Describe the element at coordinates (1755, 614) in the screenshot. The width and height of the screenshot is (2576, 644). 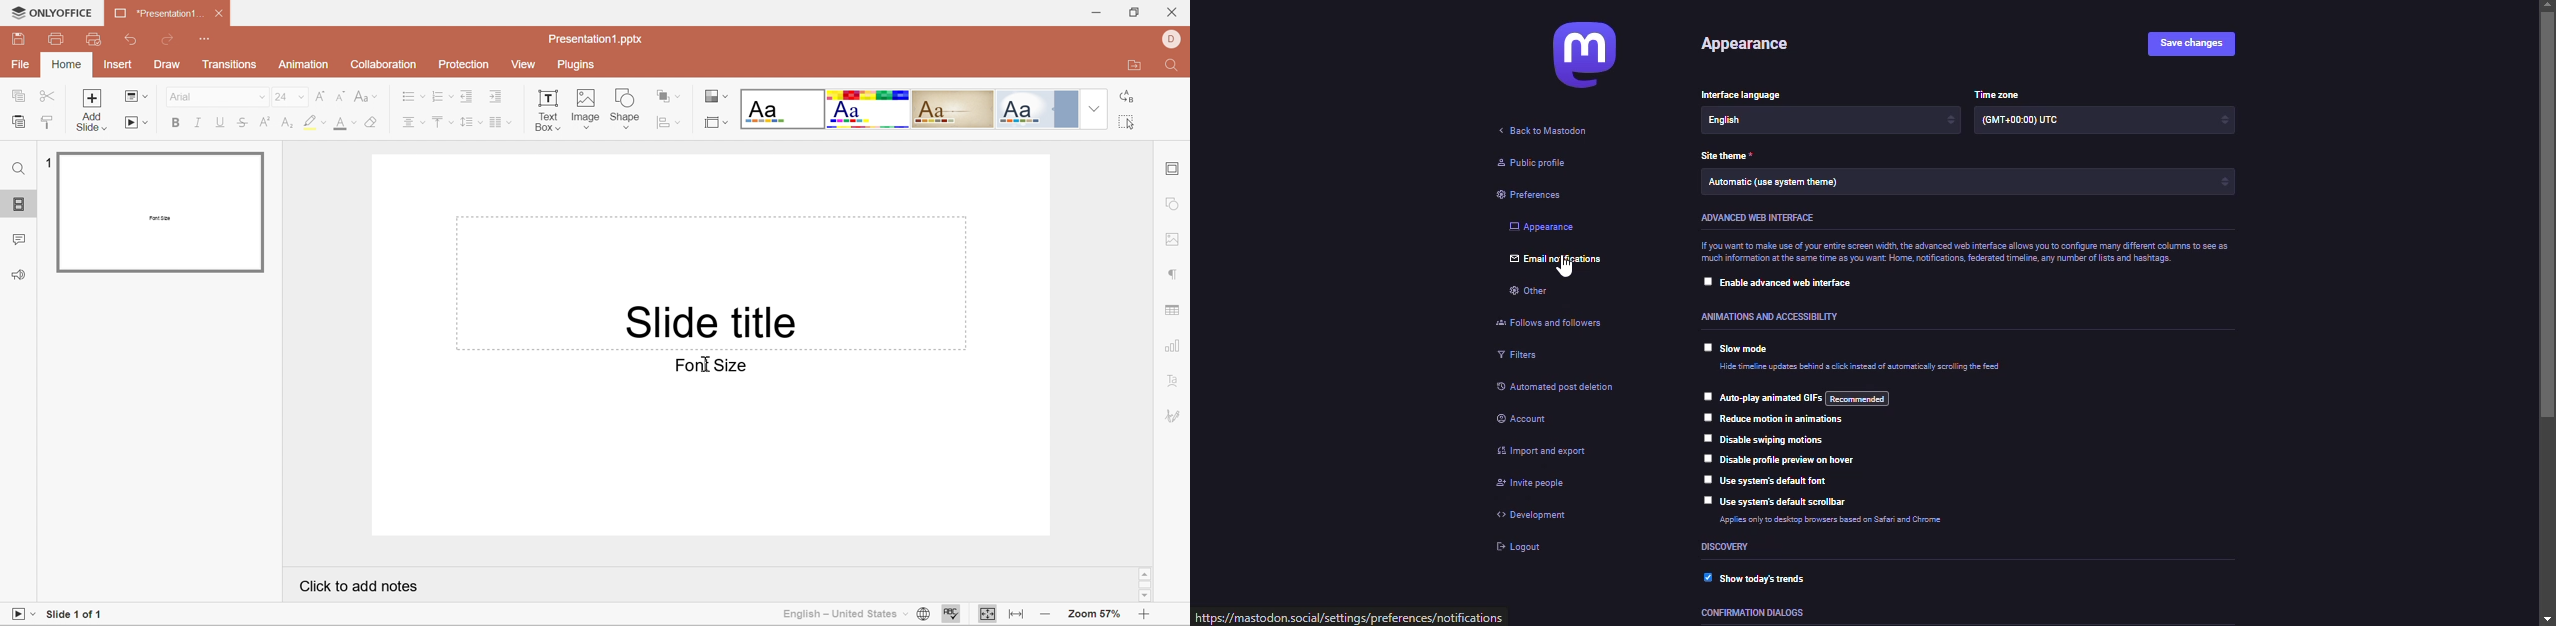
I see `dialoges` at that location.